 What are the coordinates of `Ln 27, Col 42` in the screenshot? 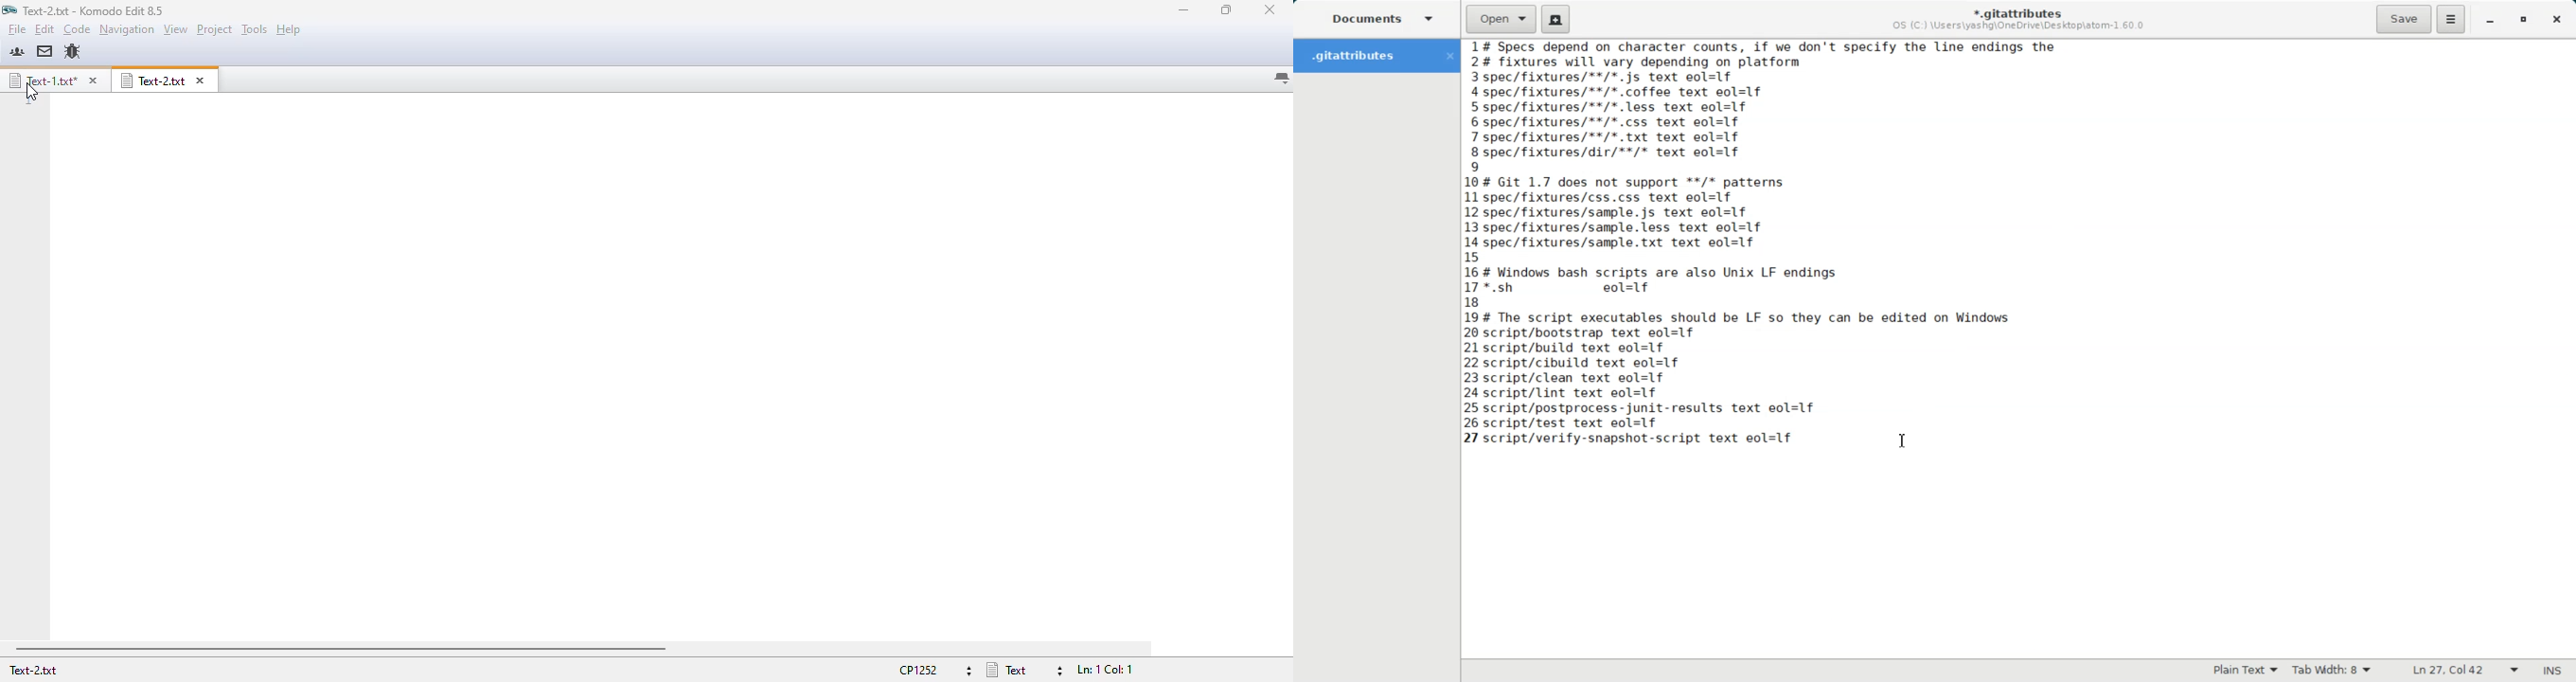 It's located at (2462, 671).